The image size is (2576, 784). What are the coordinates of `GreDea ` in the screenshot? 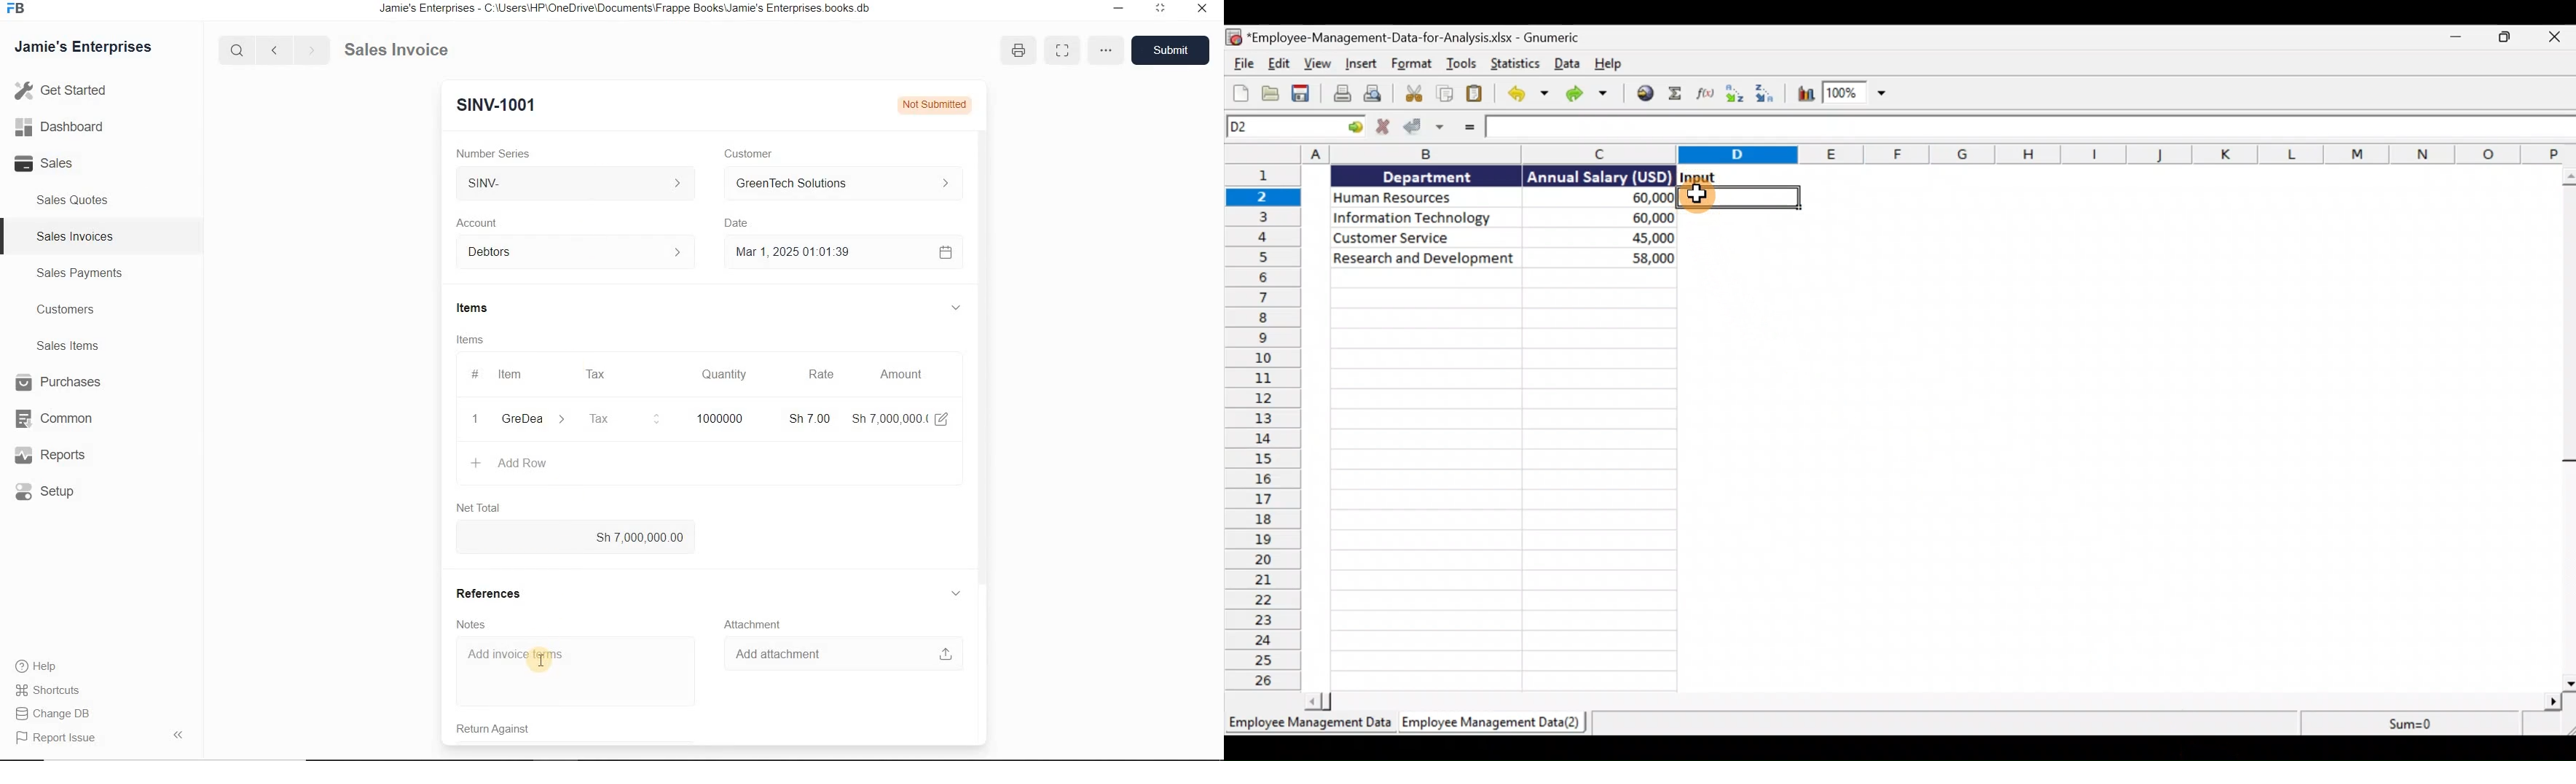 It's located at (531, 420).